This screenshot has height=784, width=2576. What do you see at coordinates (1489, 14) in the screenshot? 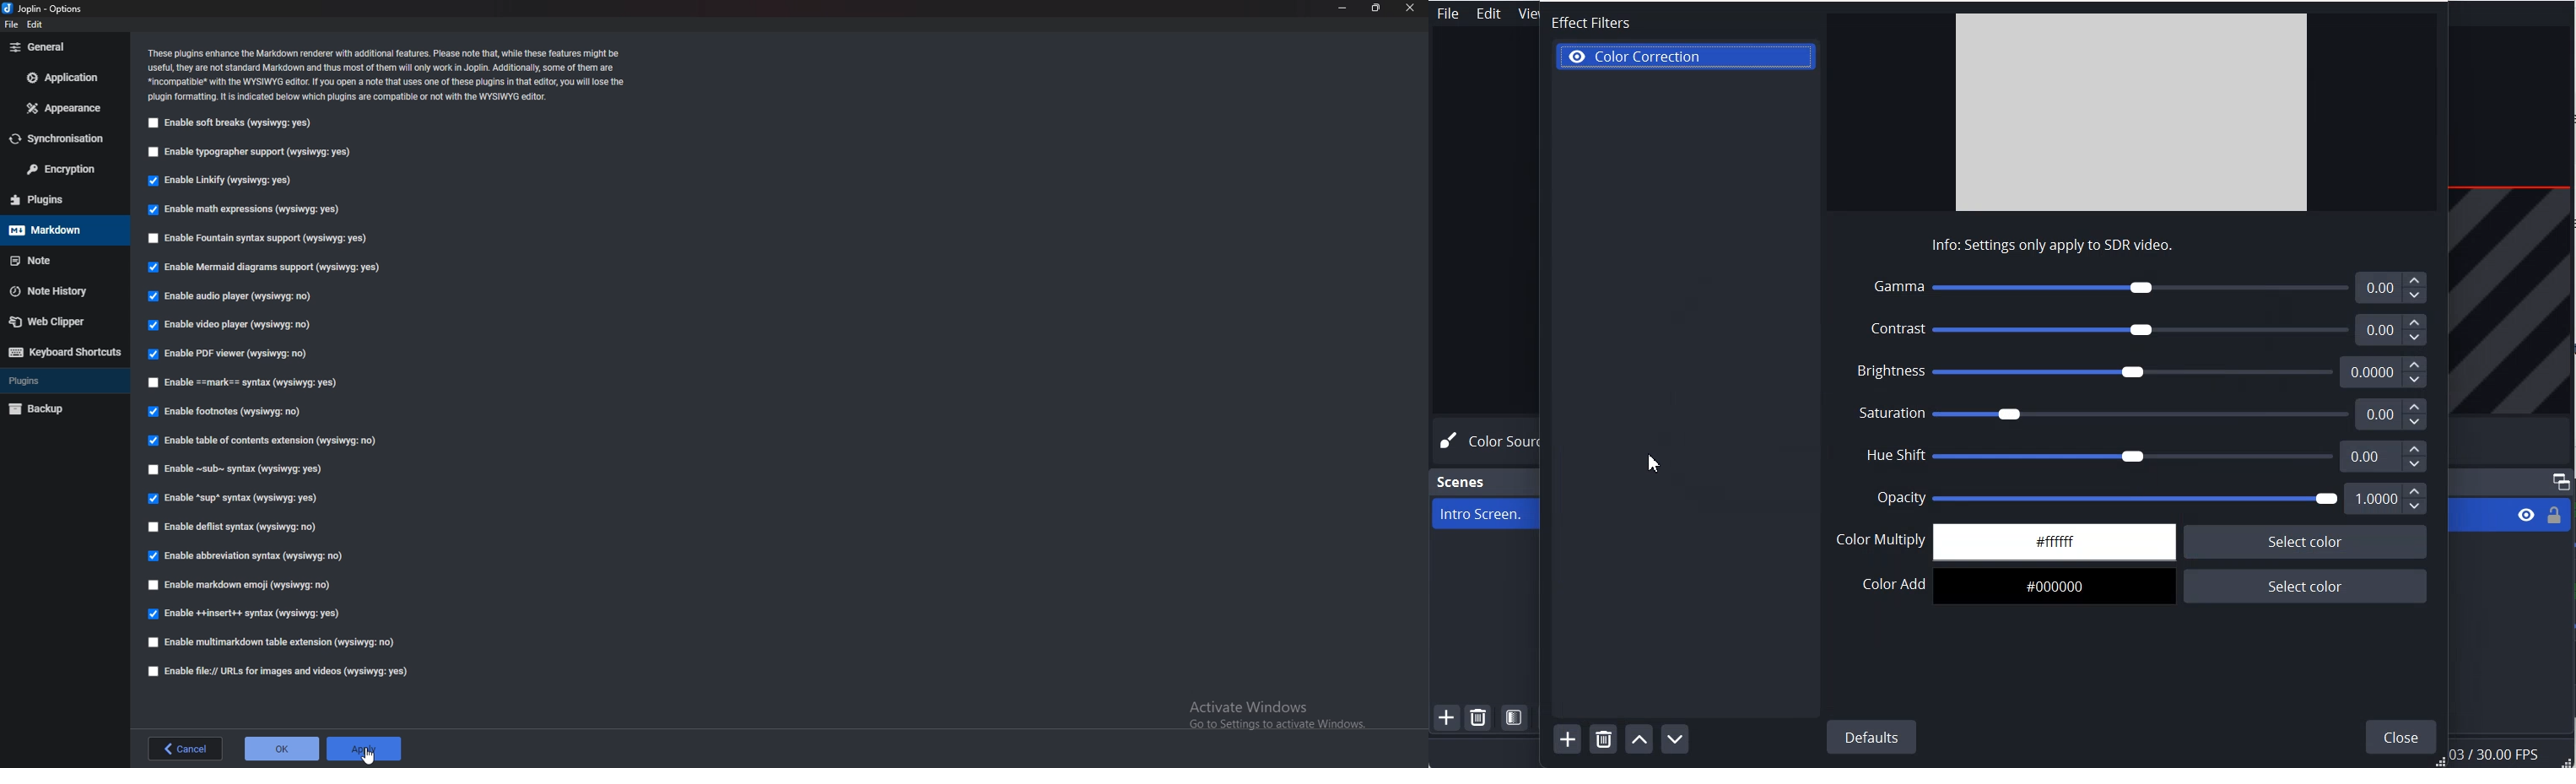
I see `Edit` at bounding box center [1489, 14].